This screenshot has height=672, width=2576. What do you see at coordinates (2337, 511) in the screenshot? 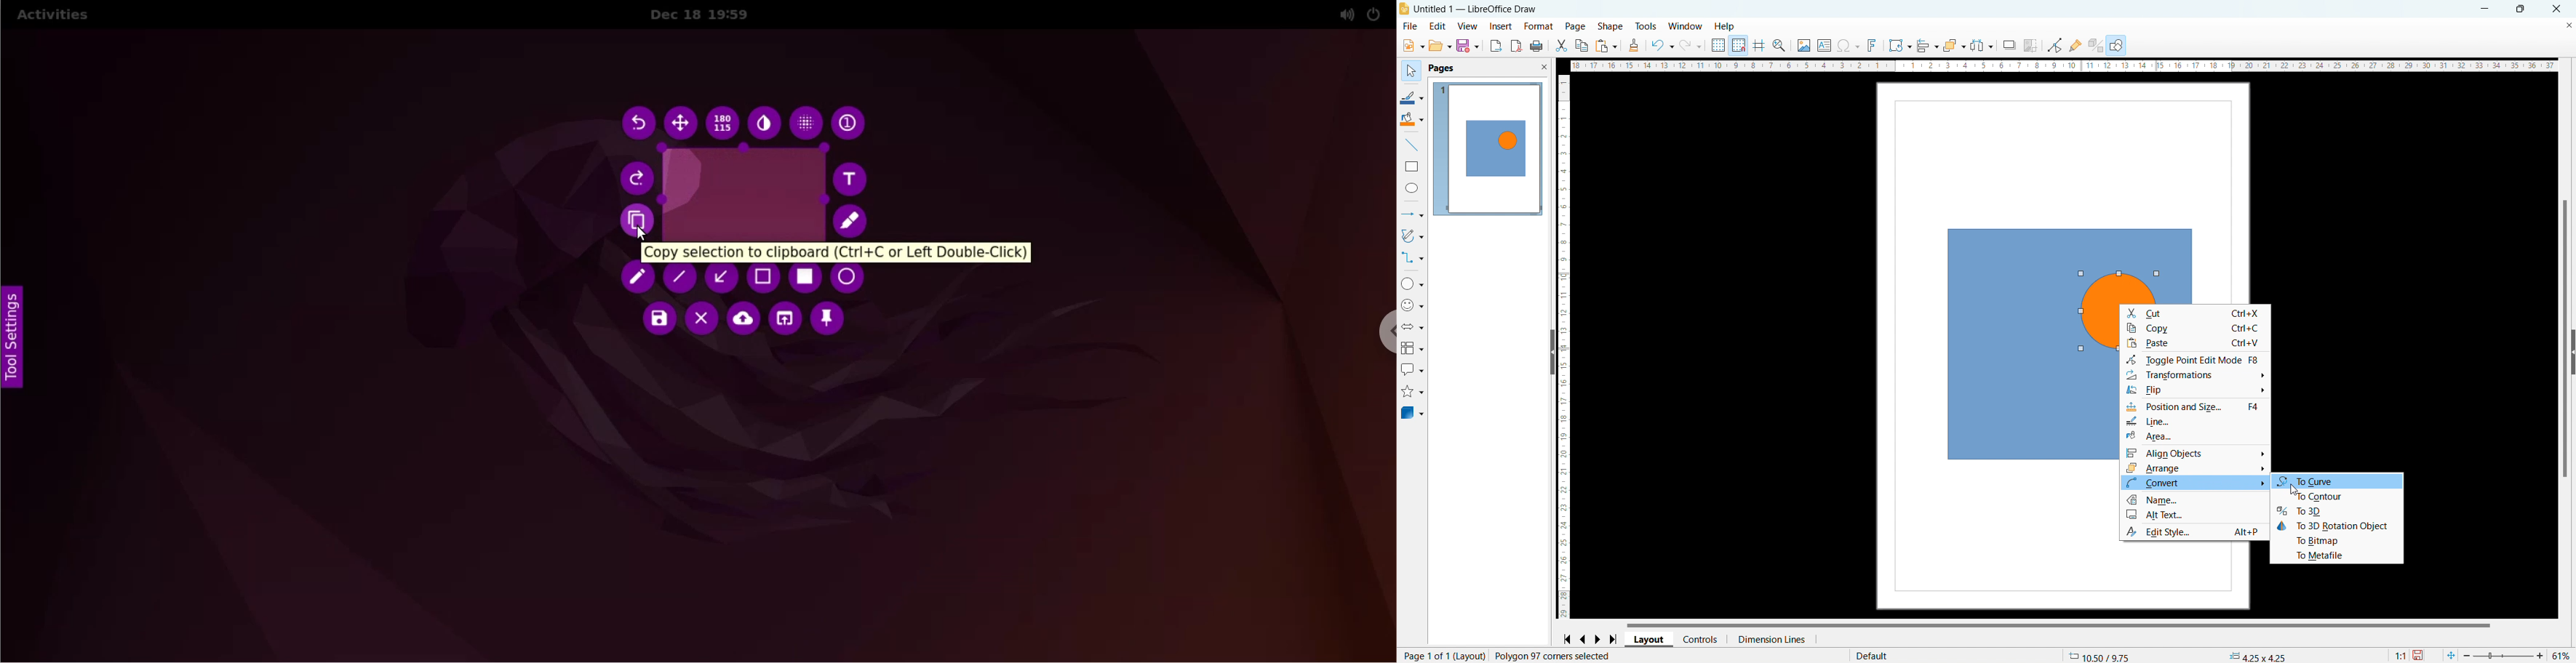
I see `to 3D` at bounding box center [2337, 511].